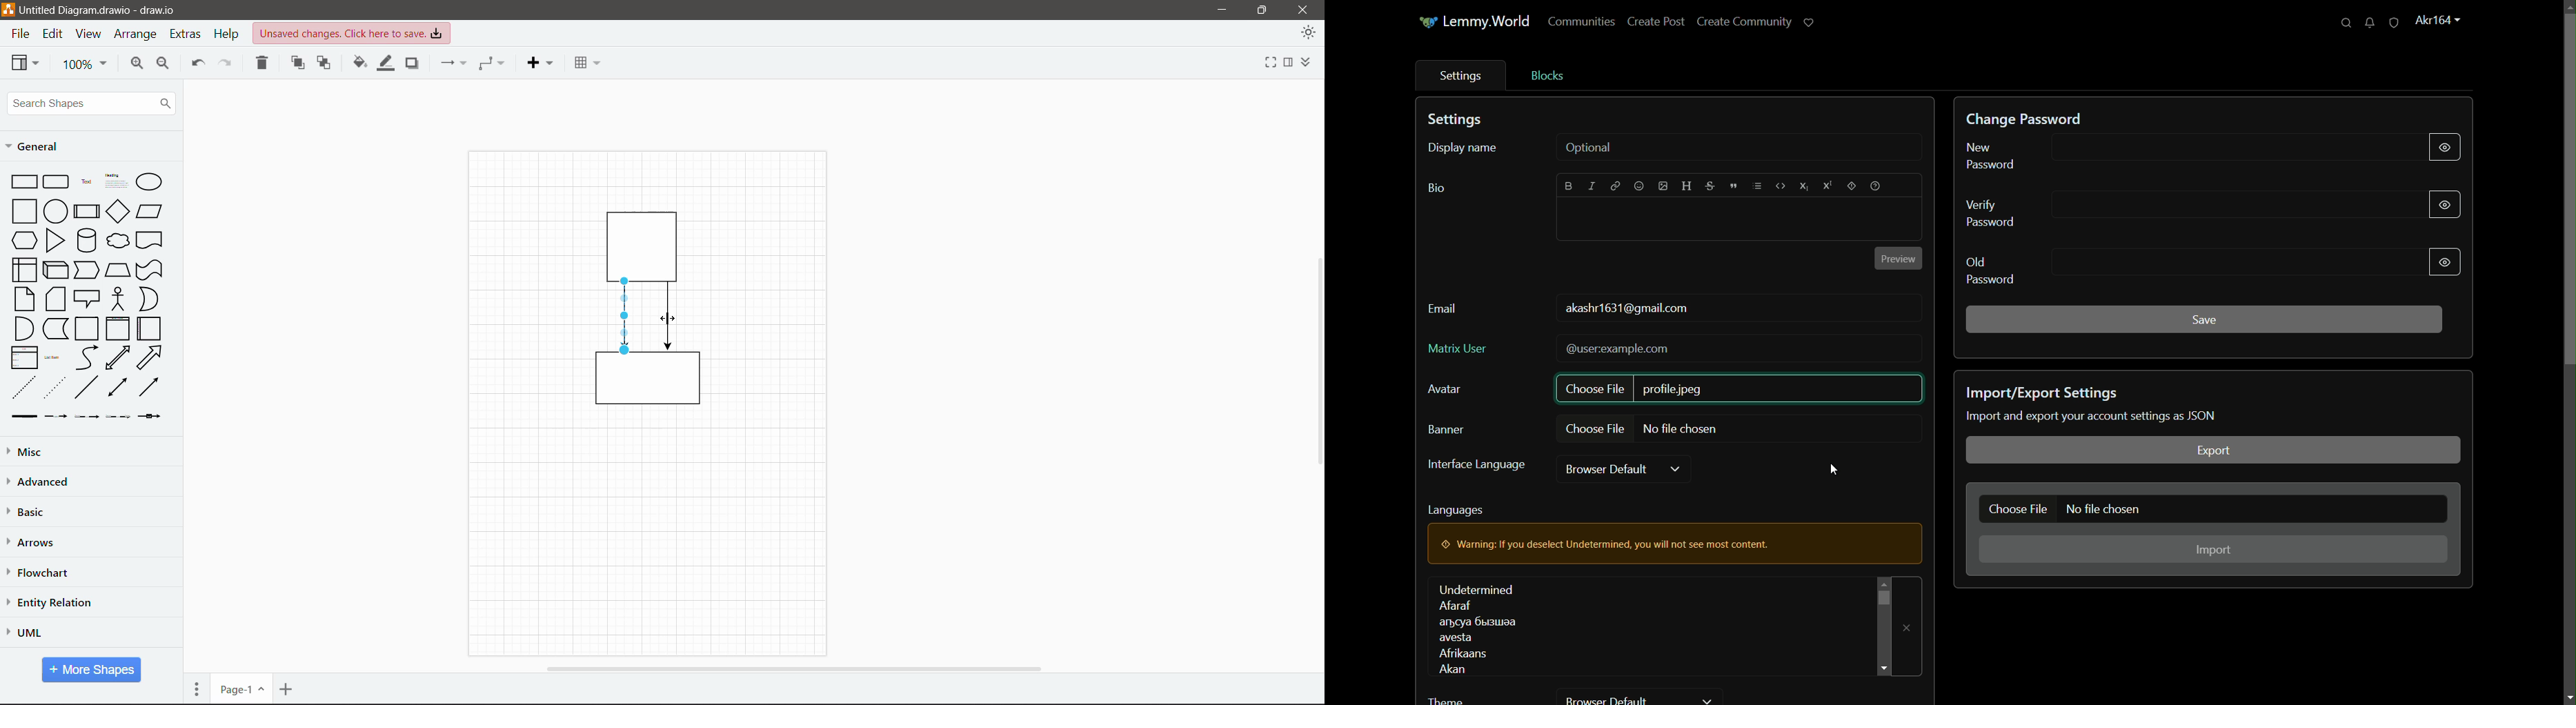 The image size is (2576, 728). What do you see at coordinates (87, 387) in the screenshot?
I see `line` at bounding box center [87, 387].